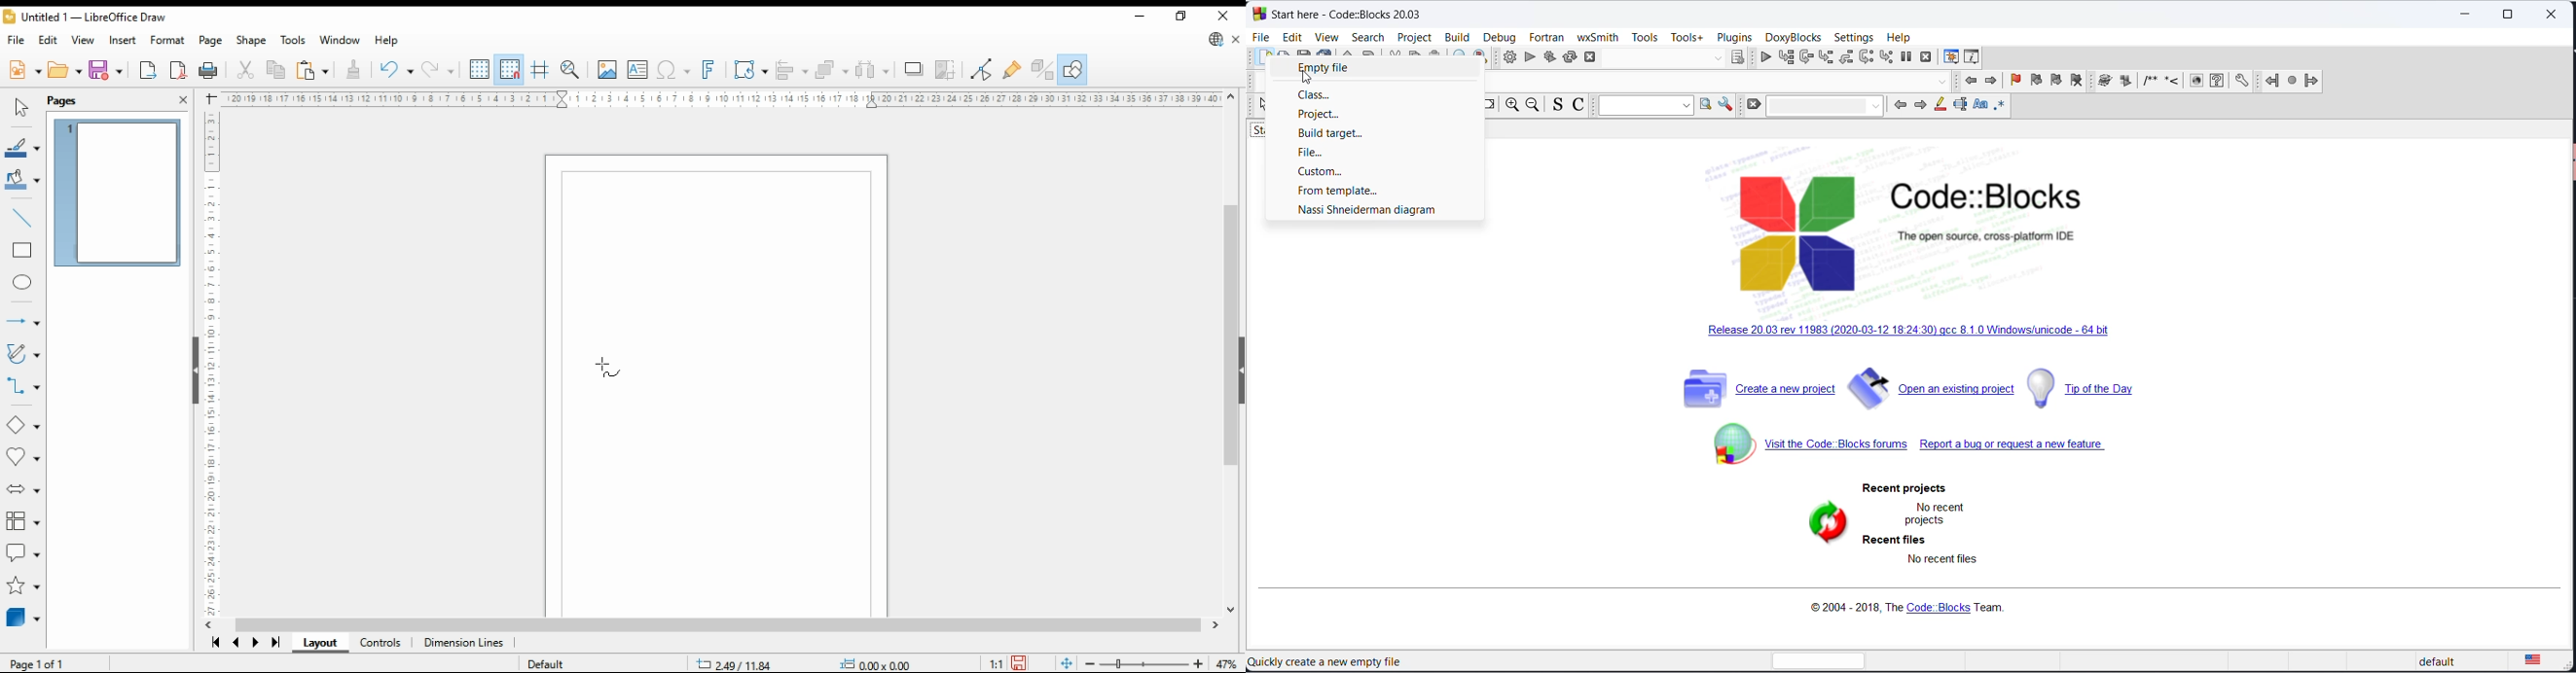 The width and height of the screenshot is (2576, 700). I want to click on show gluepoint function, so click(1013, 70).